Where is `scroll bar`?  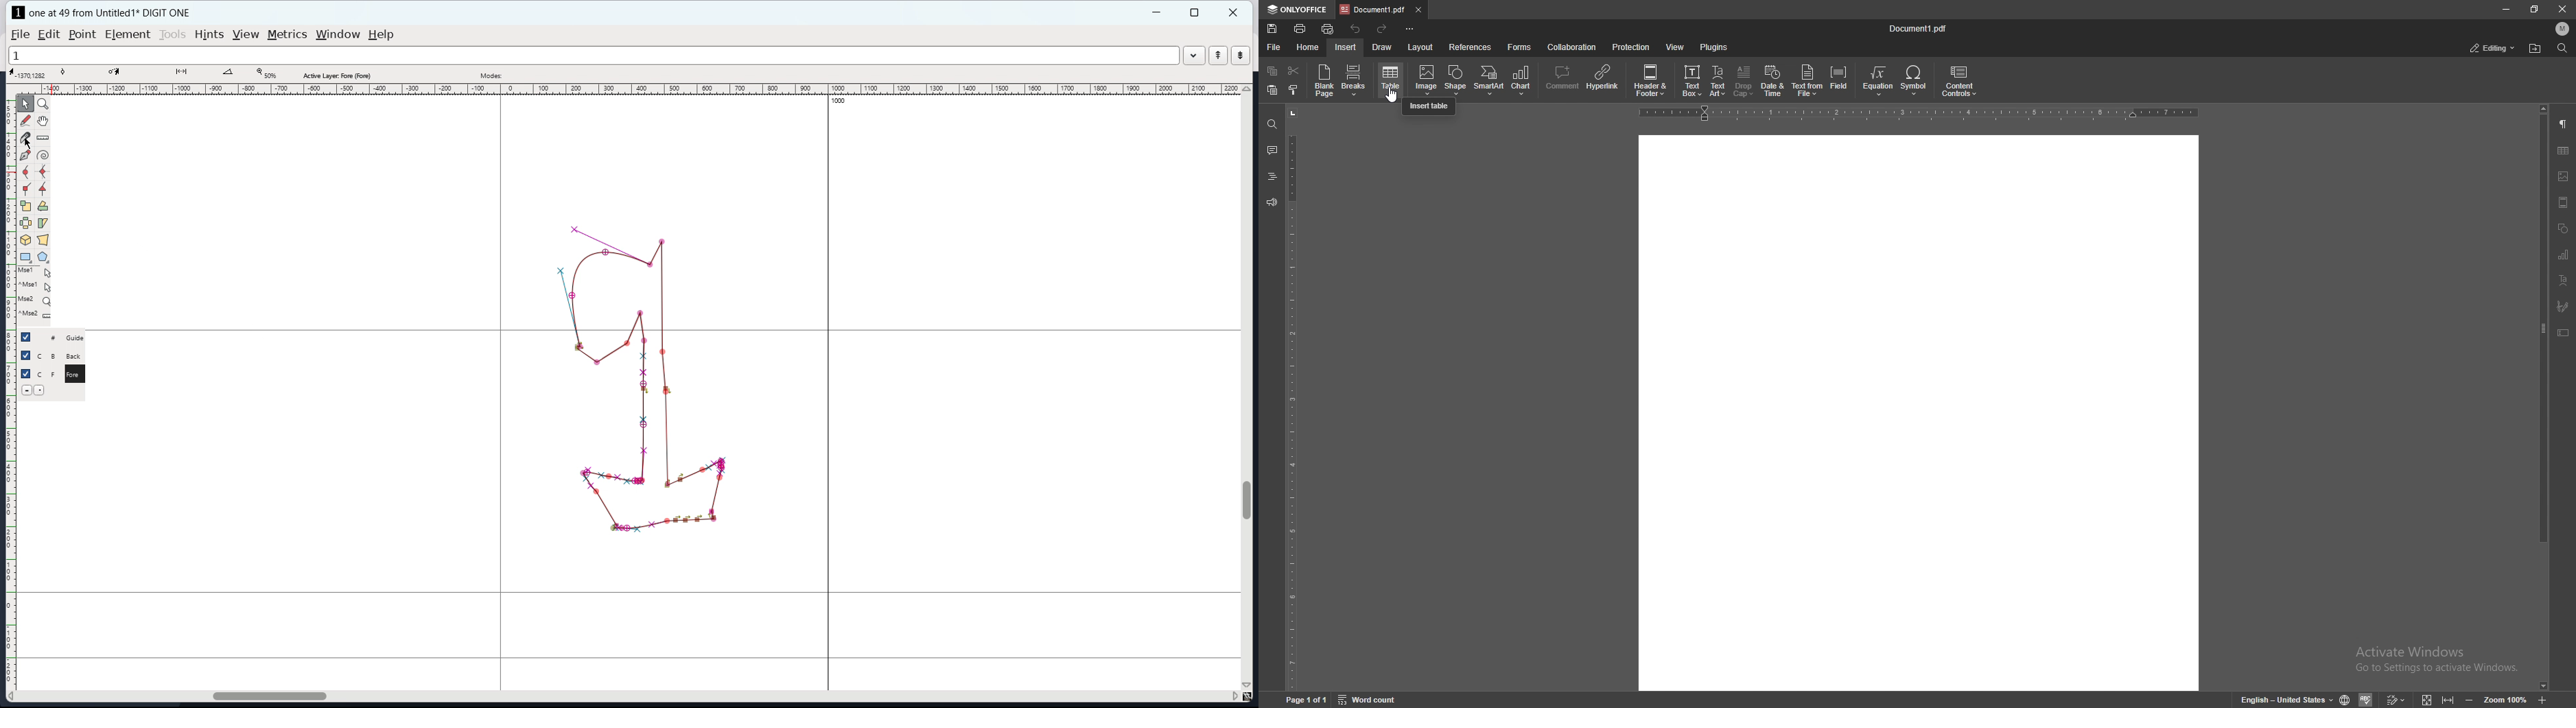 scroll bar is located at coordinates (2544, 397).